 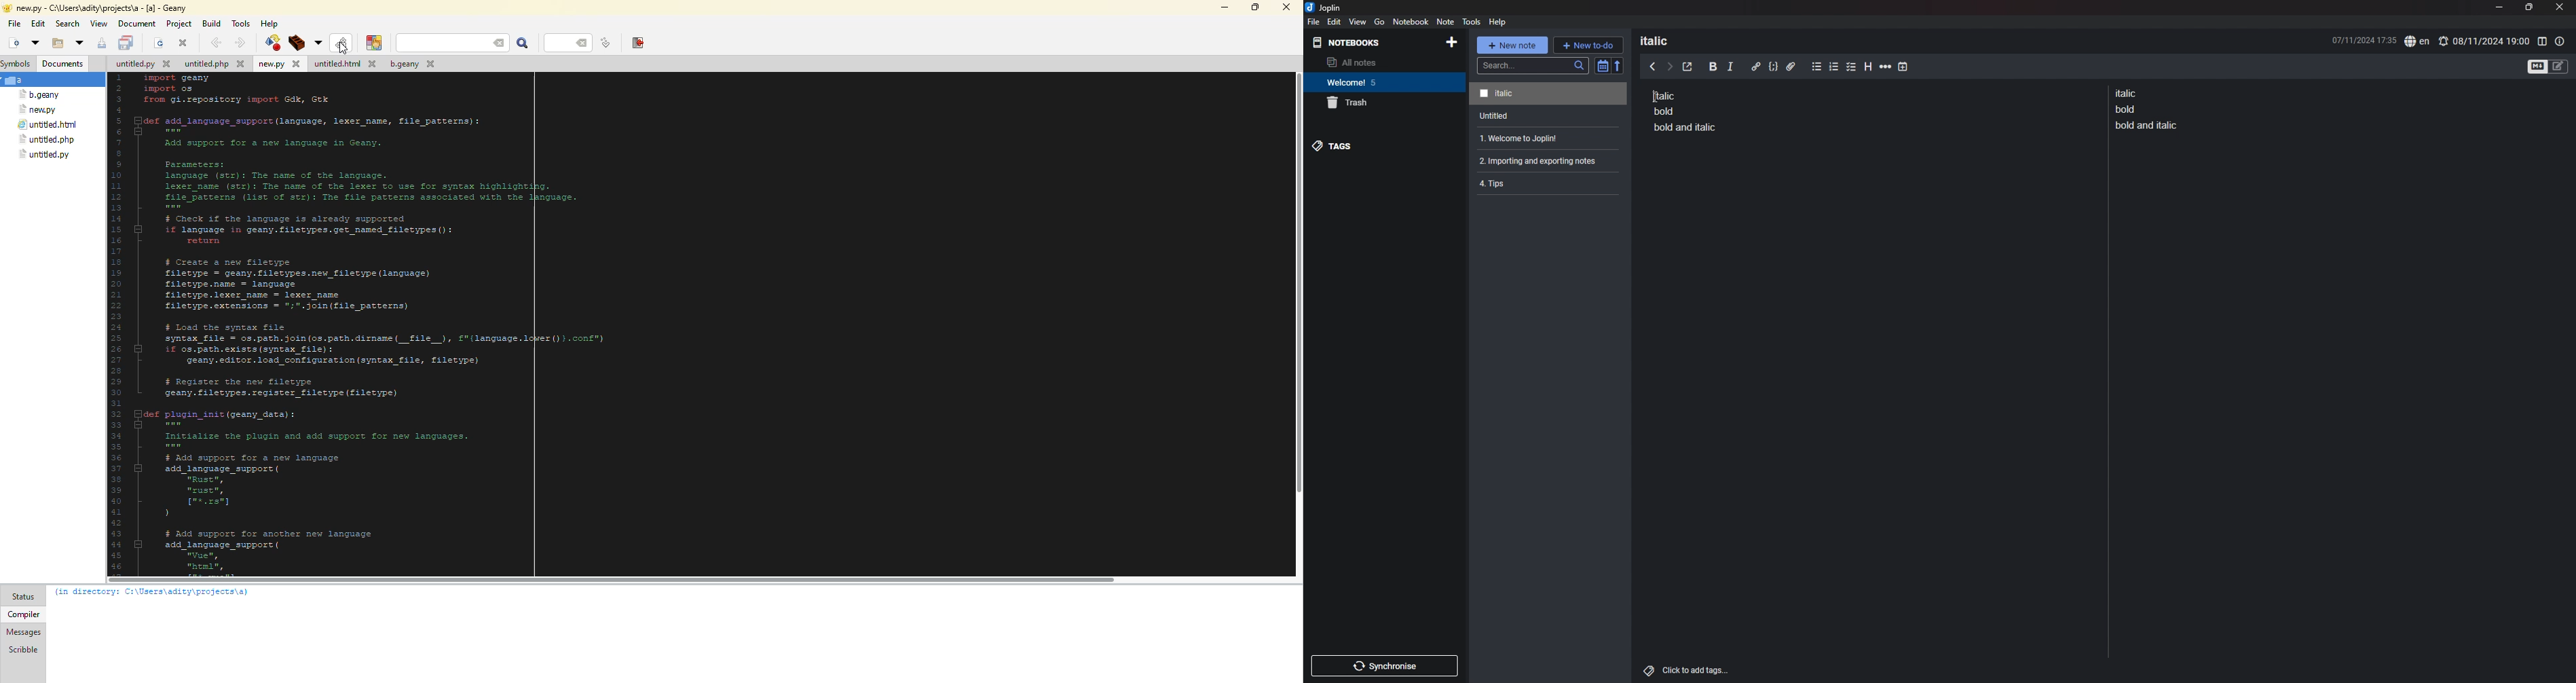 I want to click on italic, so click(x=1730, y=69).